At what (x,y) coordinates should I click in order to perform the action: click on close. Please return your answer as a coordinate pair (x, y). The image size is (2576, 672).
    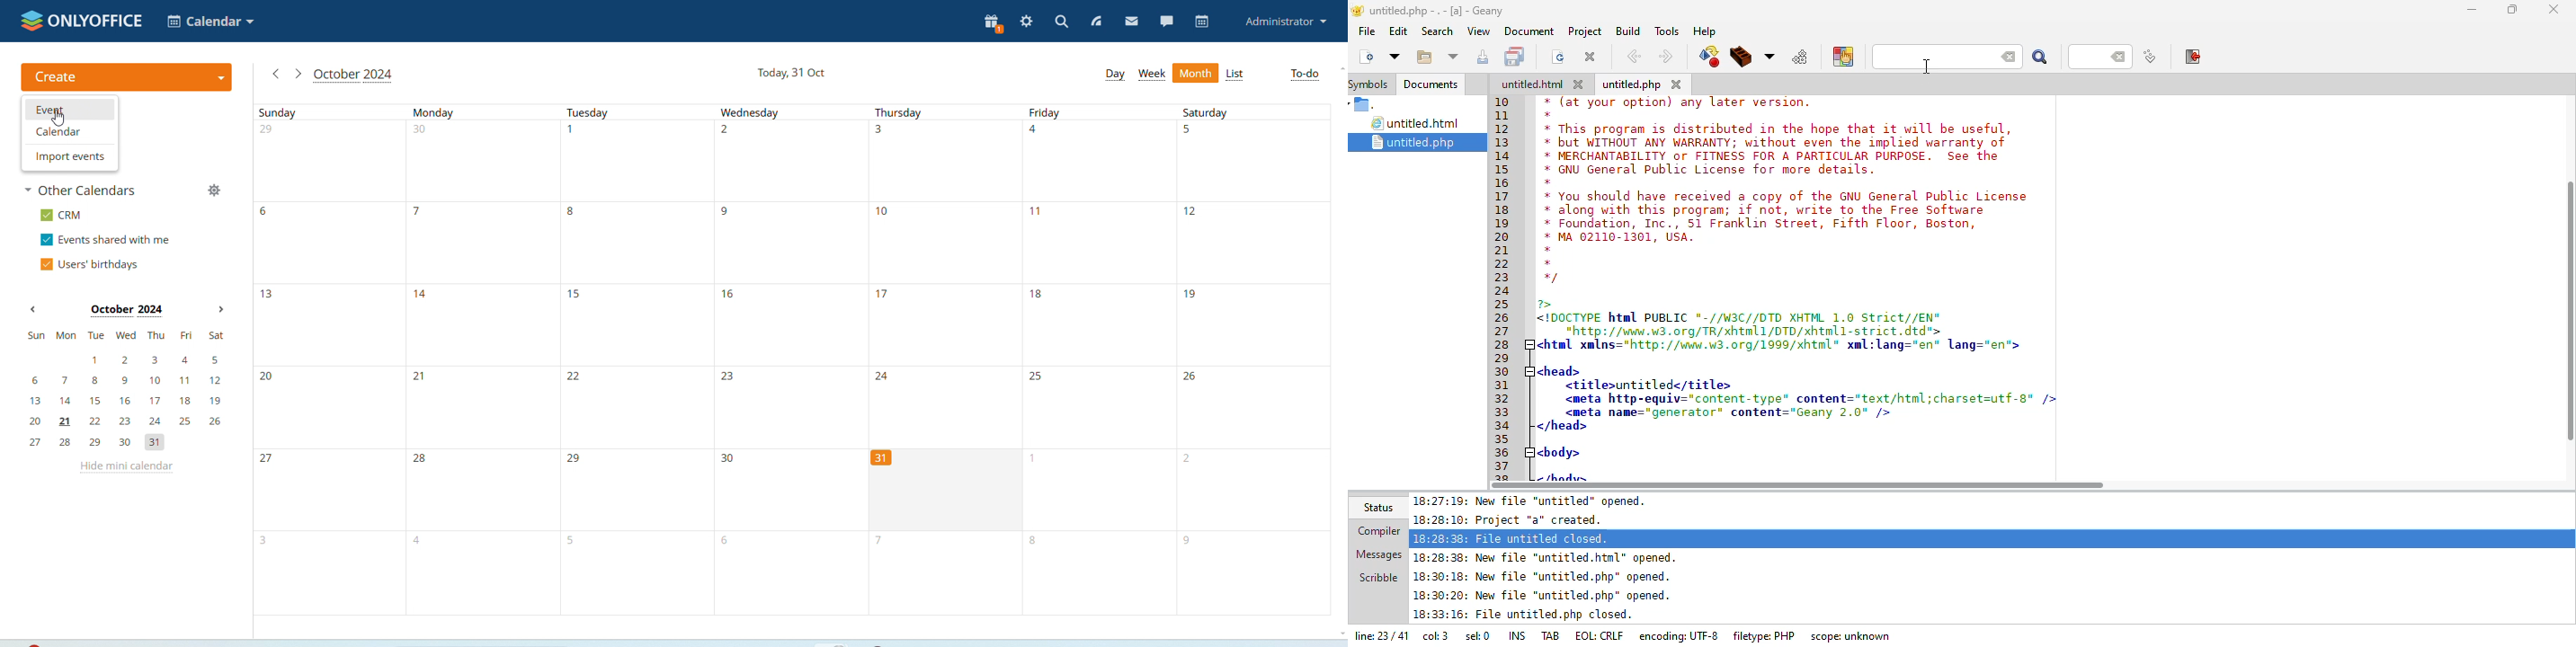
    Looking at the image, I should click on (1591, 56).